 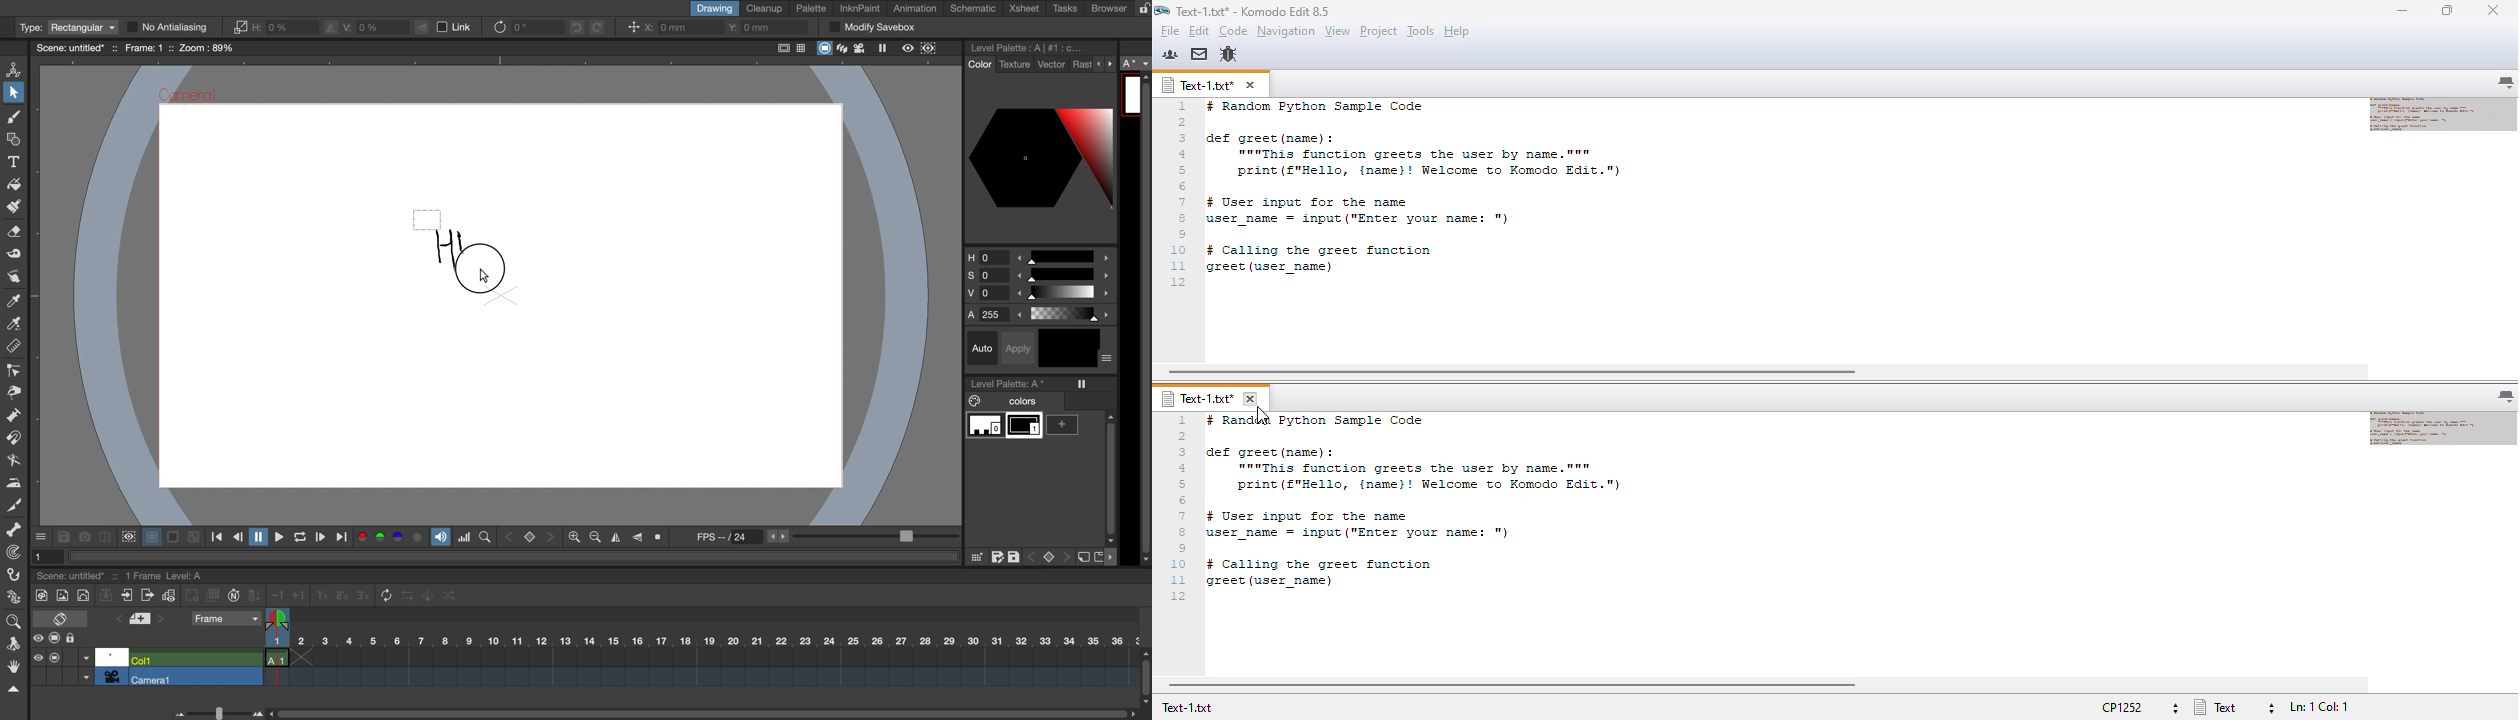 I want to click on Camera1, so click(x=189, y=96).